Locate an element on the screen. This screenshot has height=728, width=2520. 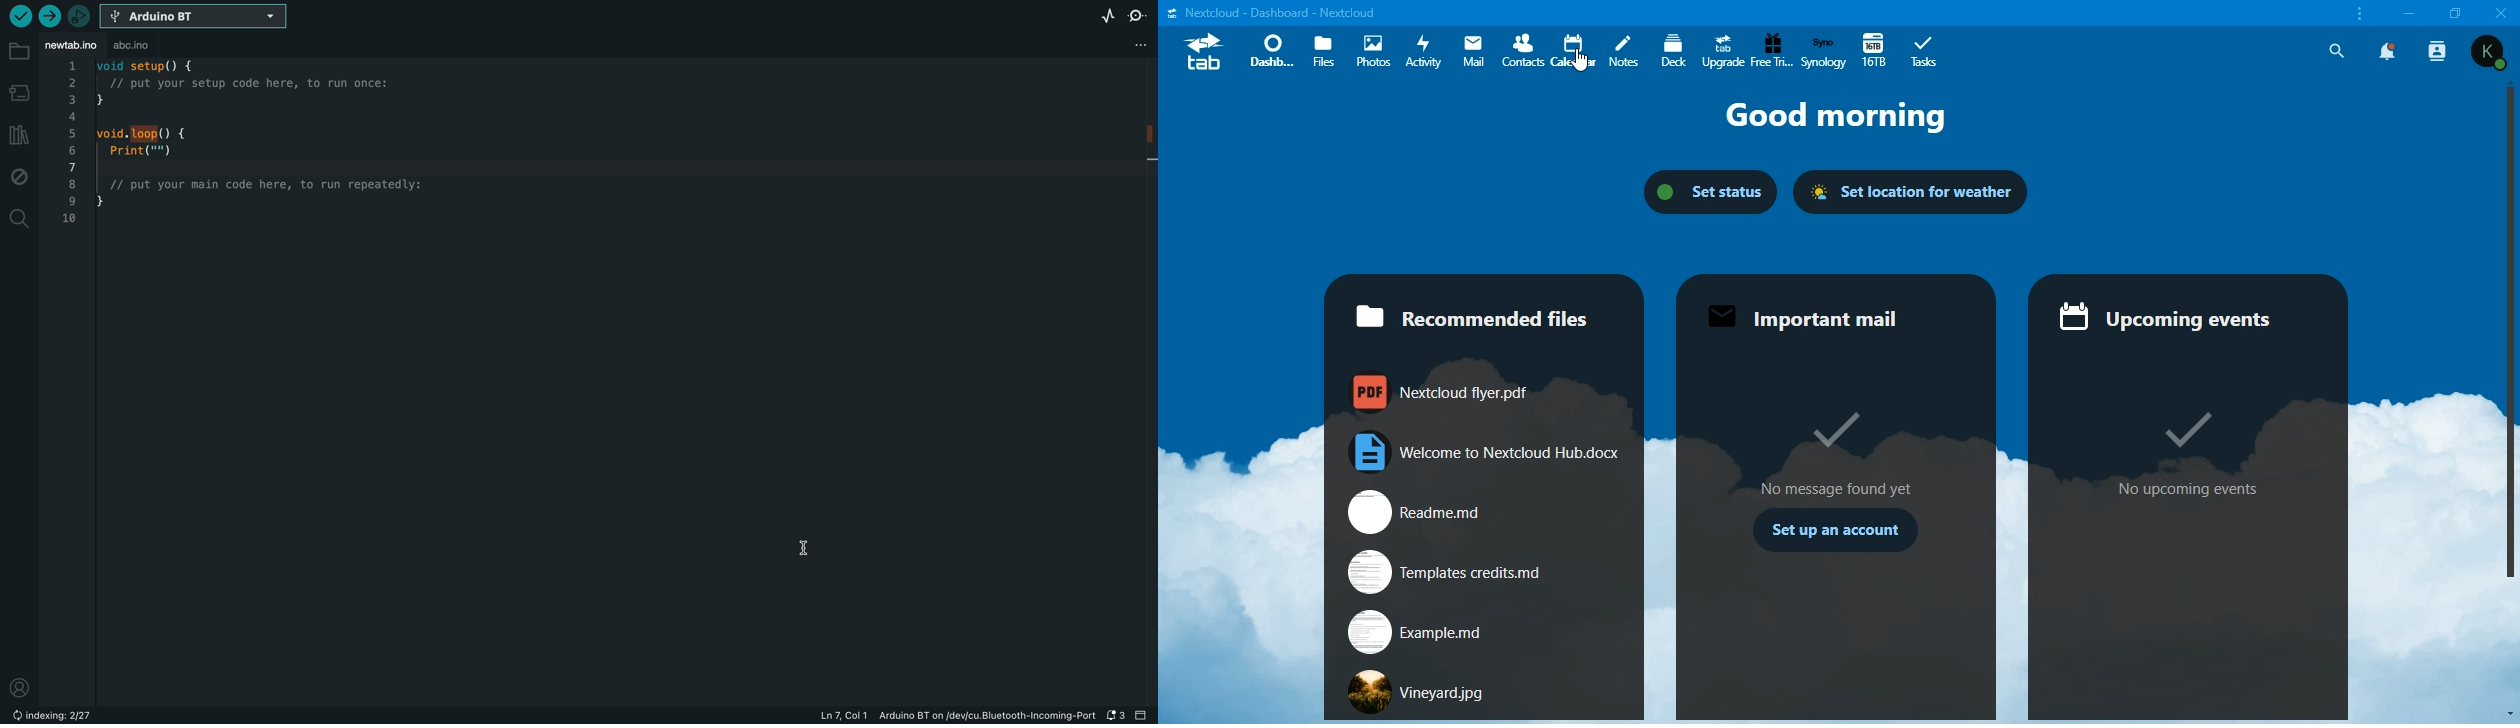
close is located at coordinates (2500, 12).